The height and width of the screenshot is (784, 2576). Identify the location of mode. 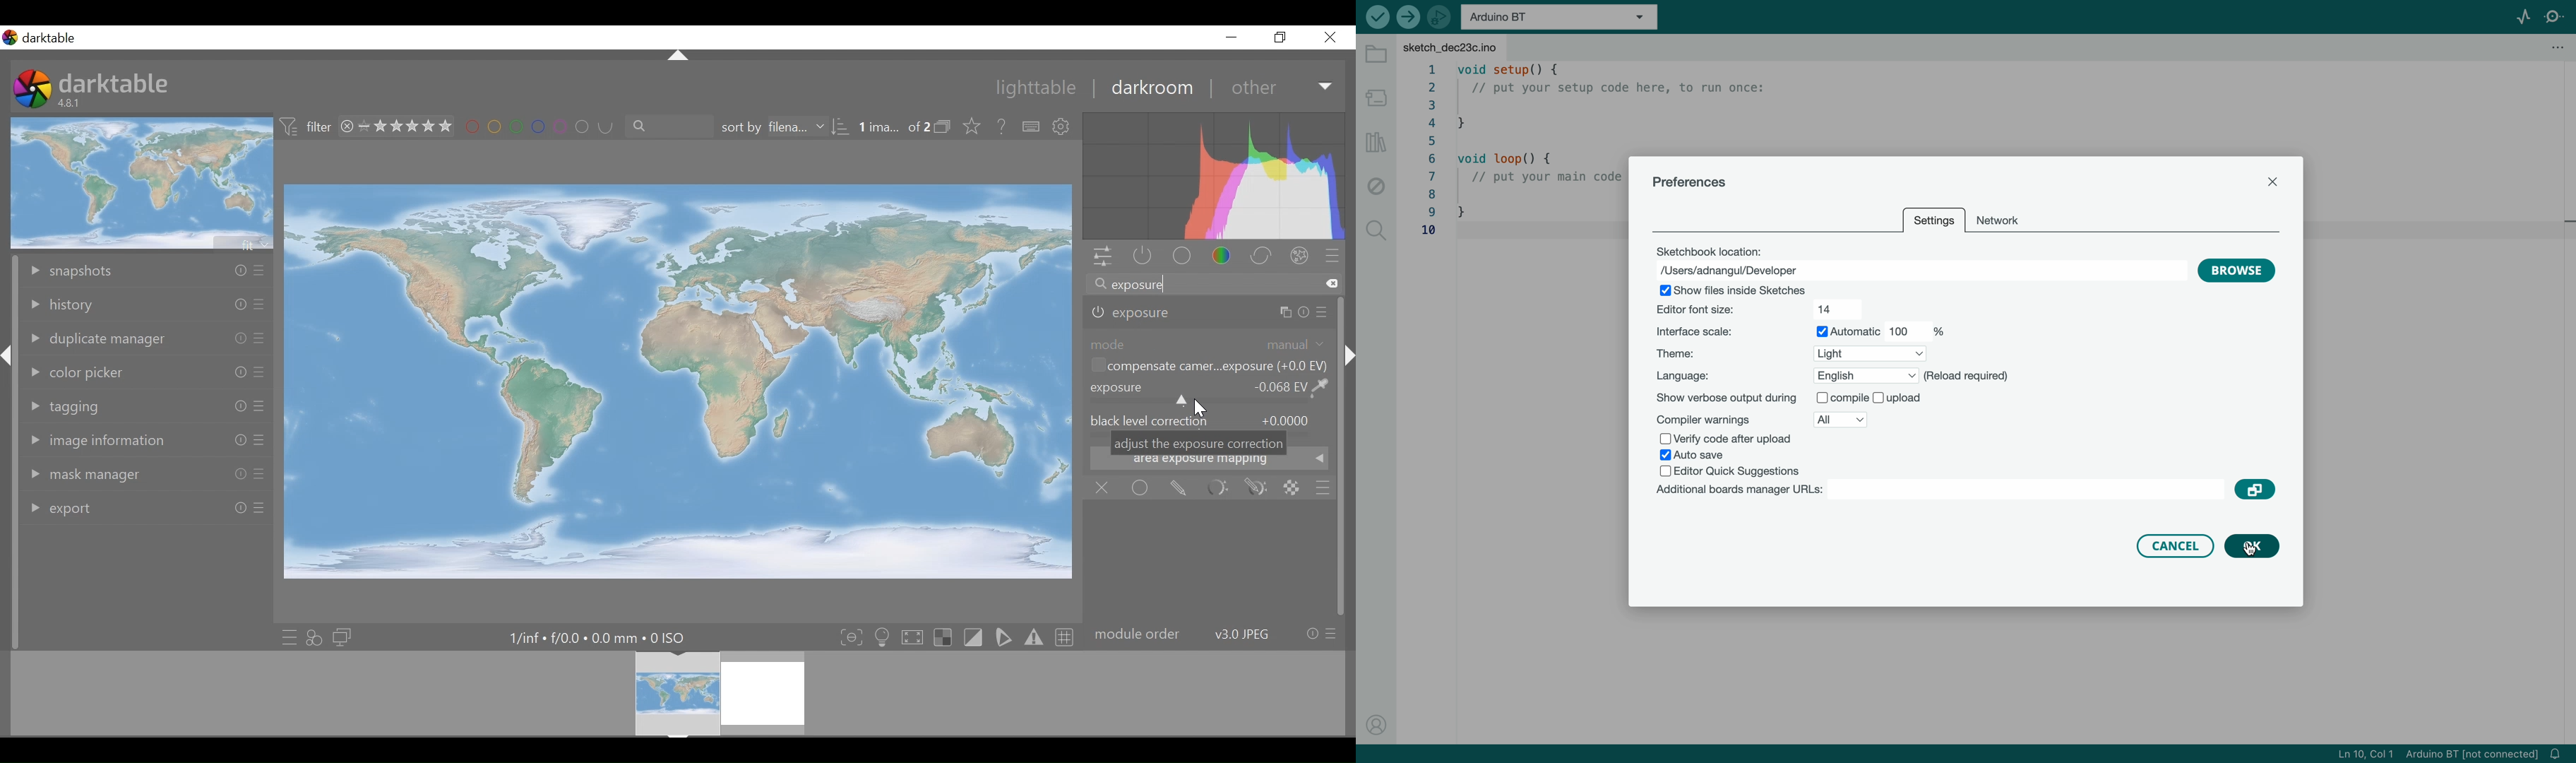
(1107, 344).